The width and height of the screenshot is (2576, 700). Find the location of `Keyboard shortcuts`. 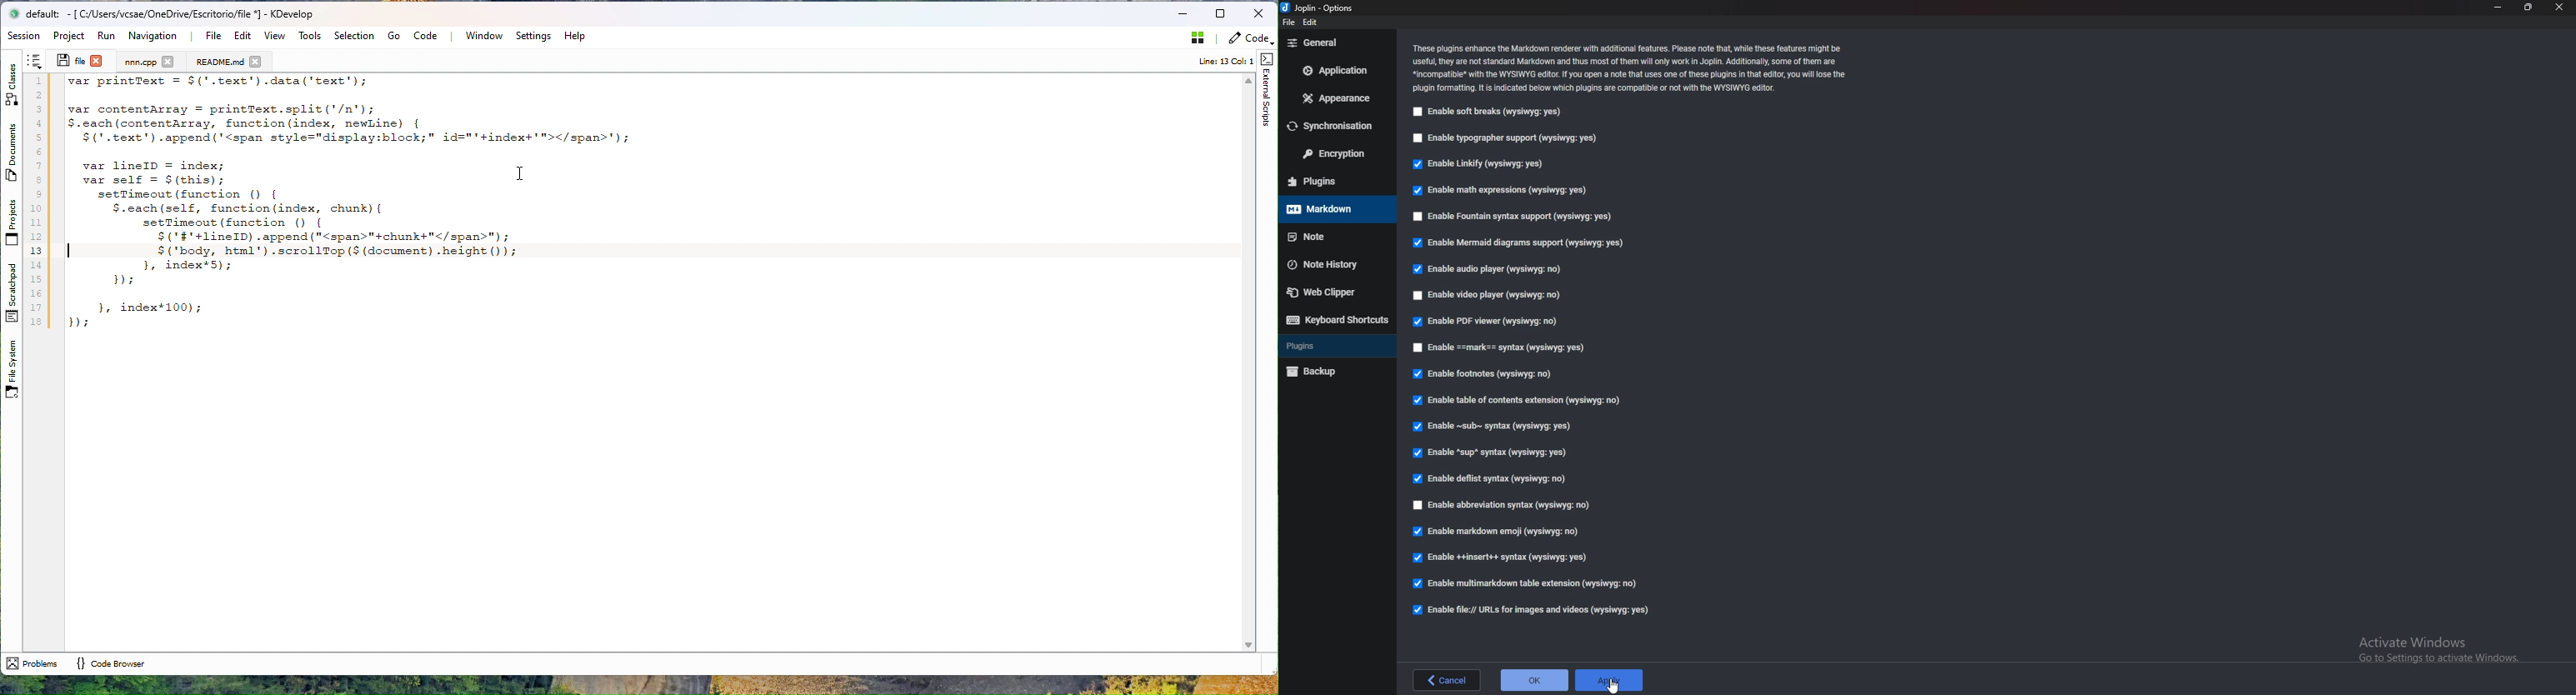

Keyboard shortcuts is located at coordinates (1335, 320).